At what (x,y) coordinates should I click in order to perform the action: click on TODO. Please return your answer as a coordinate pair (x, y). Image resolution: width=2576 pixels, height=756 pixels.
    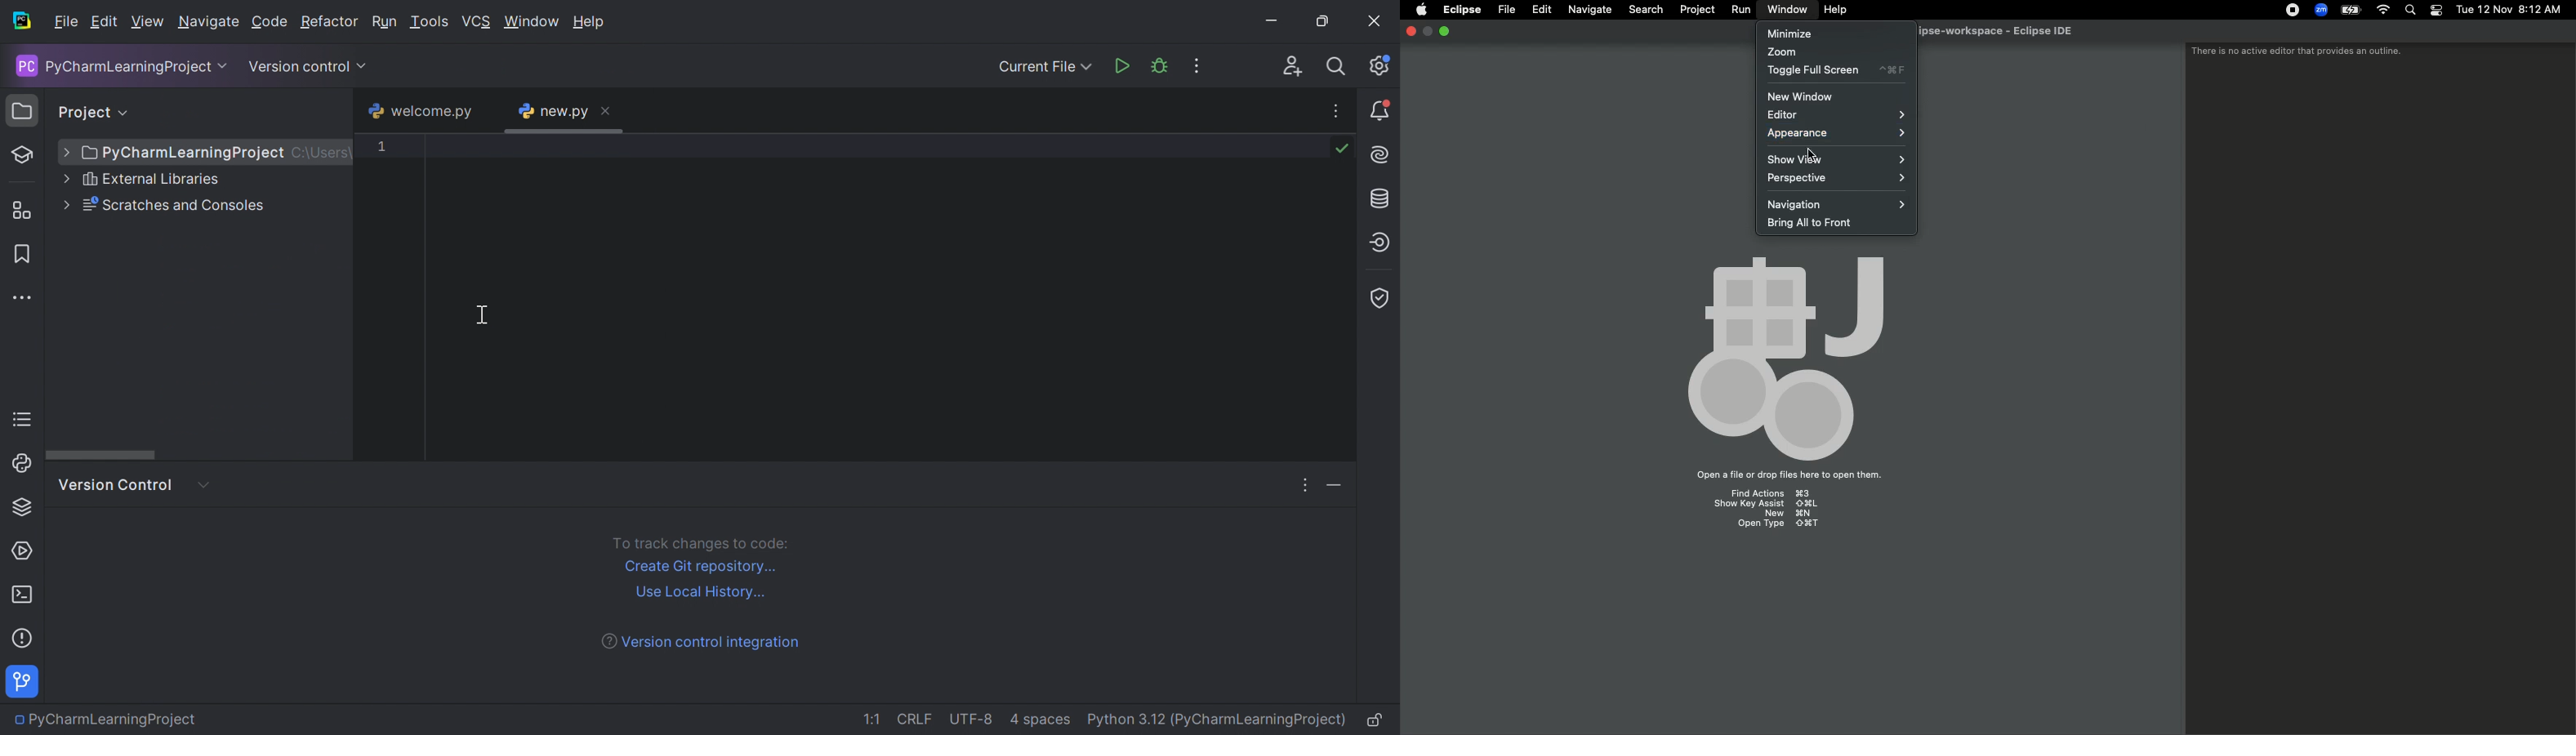
    Looking at the image, I should click on (26, 419).